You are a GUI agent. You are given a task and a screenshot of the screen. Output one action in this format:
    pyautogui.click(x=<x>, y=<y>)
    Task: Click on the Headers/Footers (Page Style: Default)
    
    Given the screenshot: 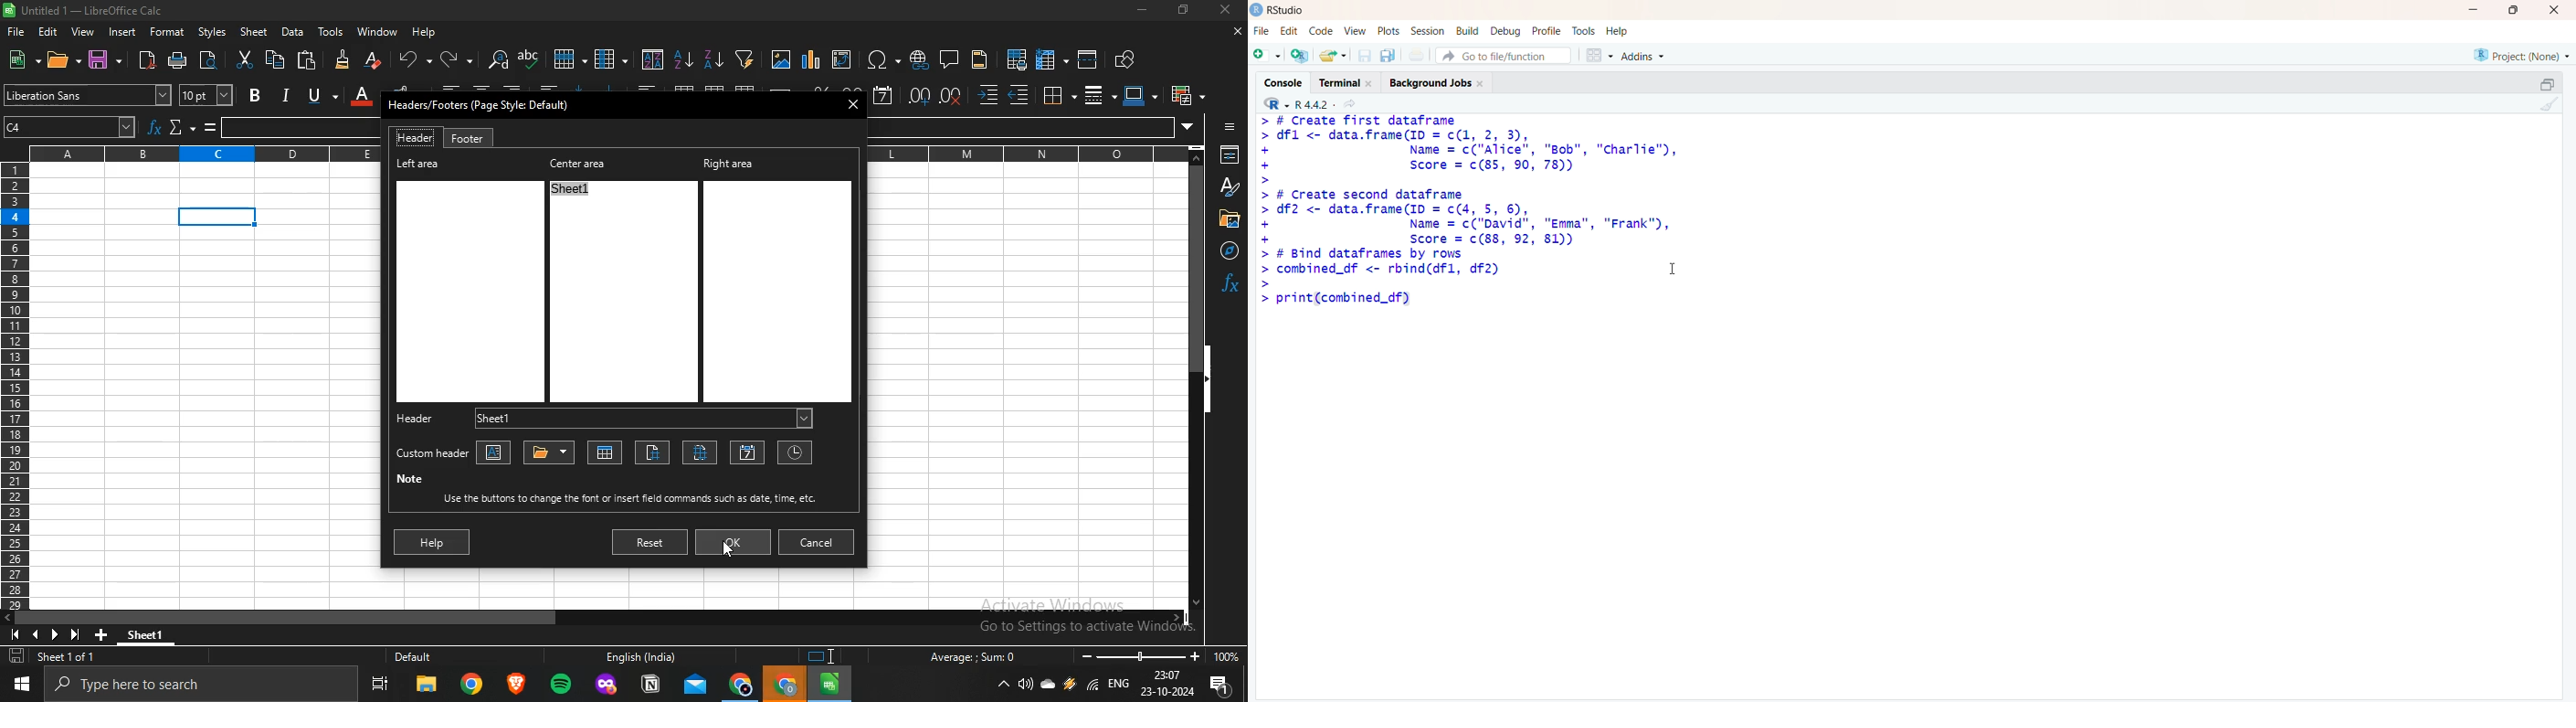 What is the action you would take?
    pyautogui.click(x=480, y=104)
    